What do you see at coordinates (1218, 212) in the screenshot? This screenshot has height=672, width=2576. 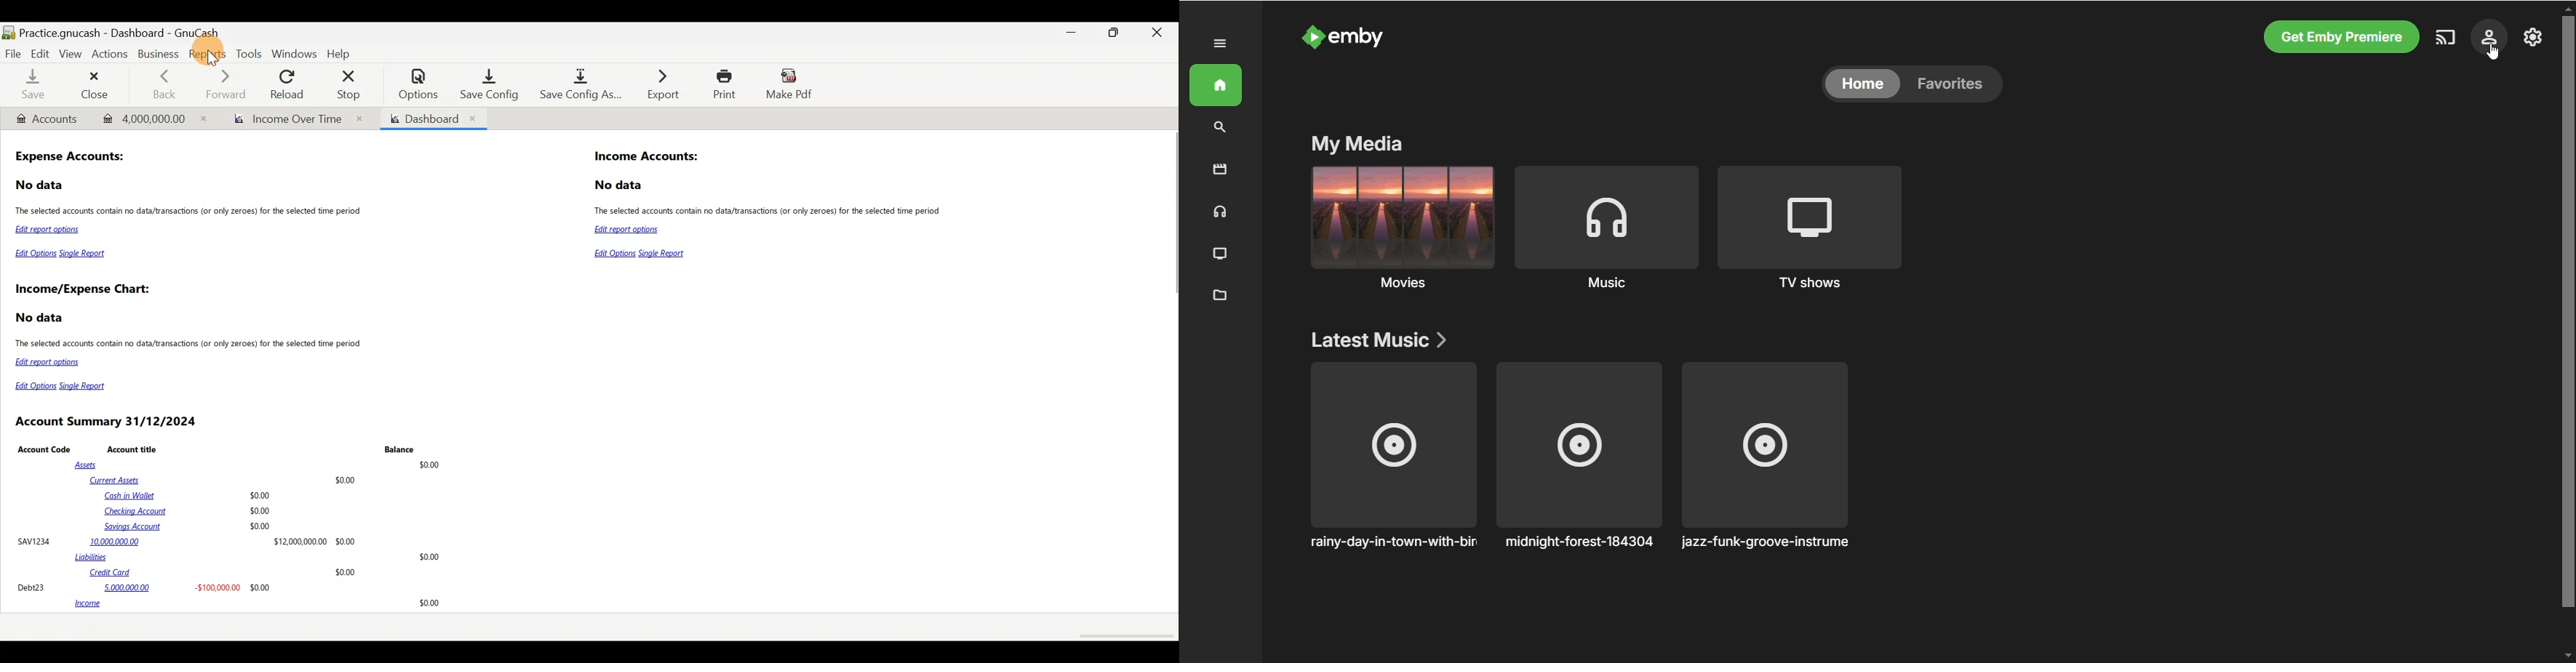 I see `music` at bounding box center [1218, 212].